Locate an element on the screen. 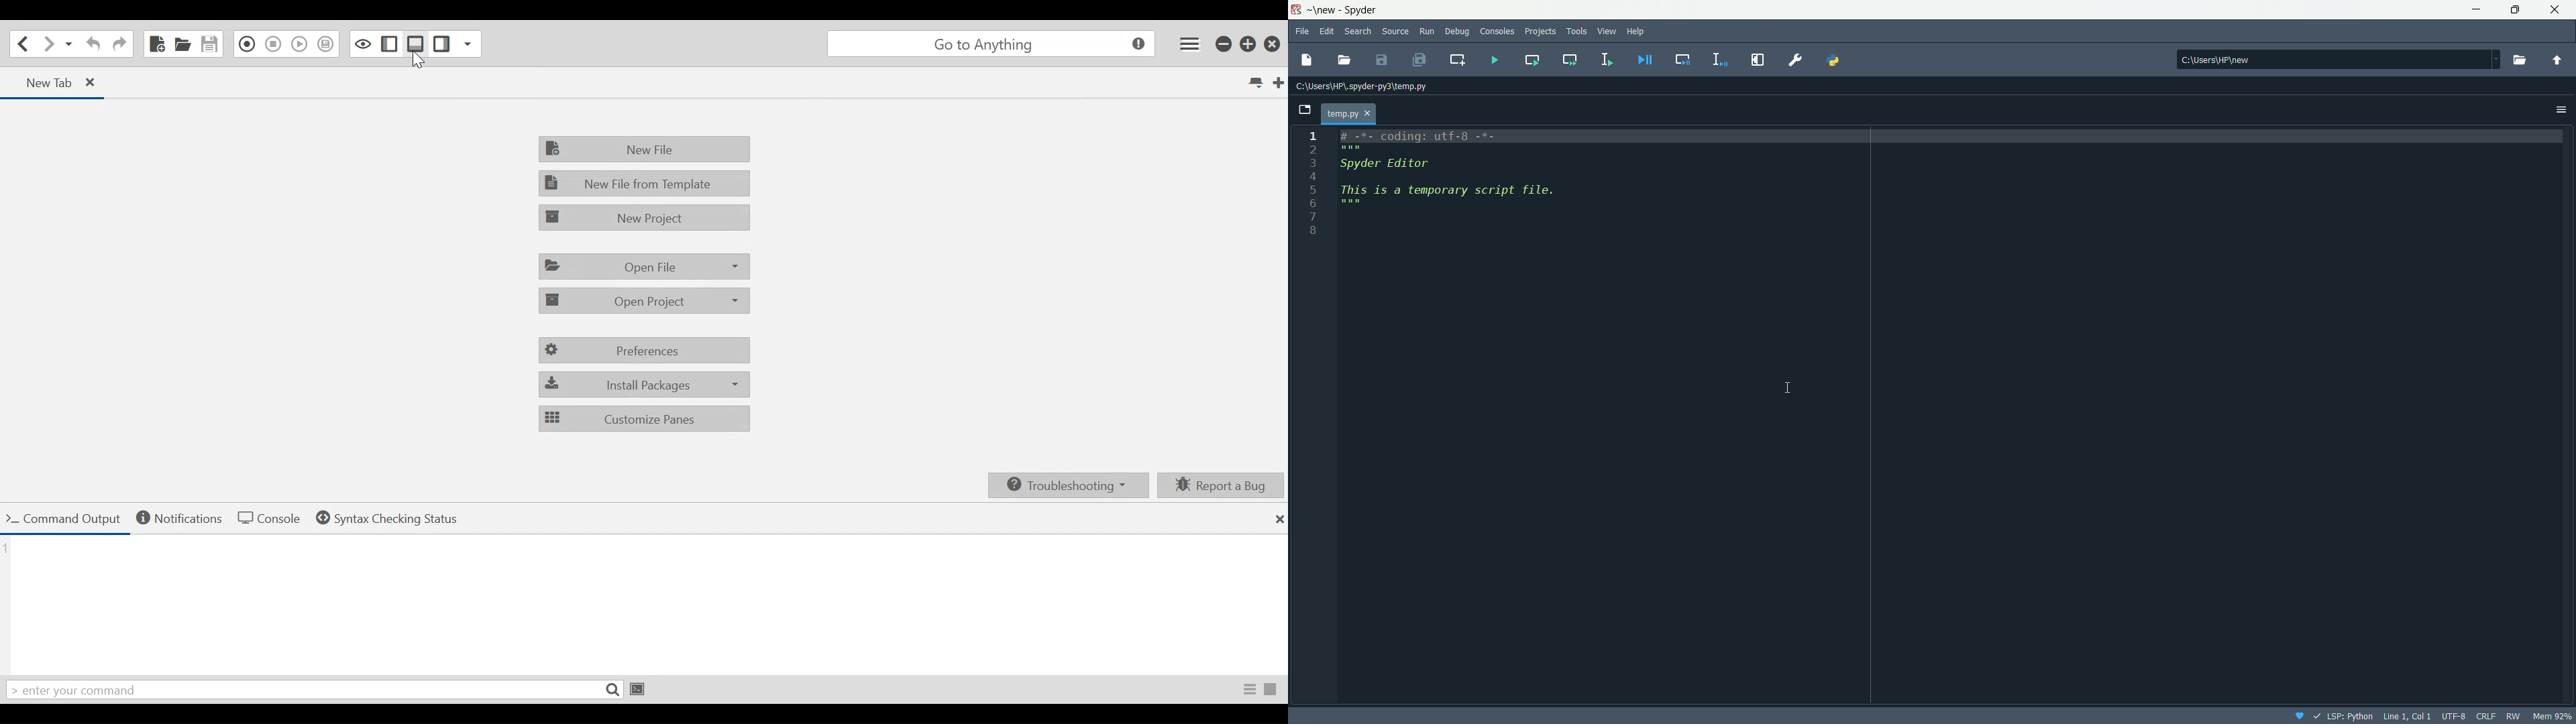  Recording in Macro is located at coordinates (247, 44).